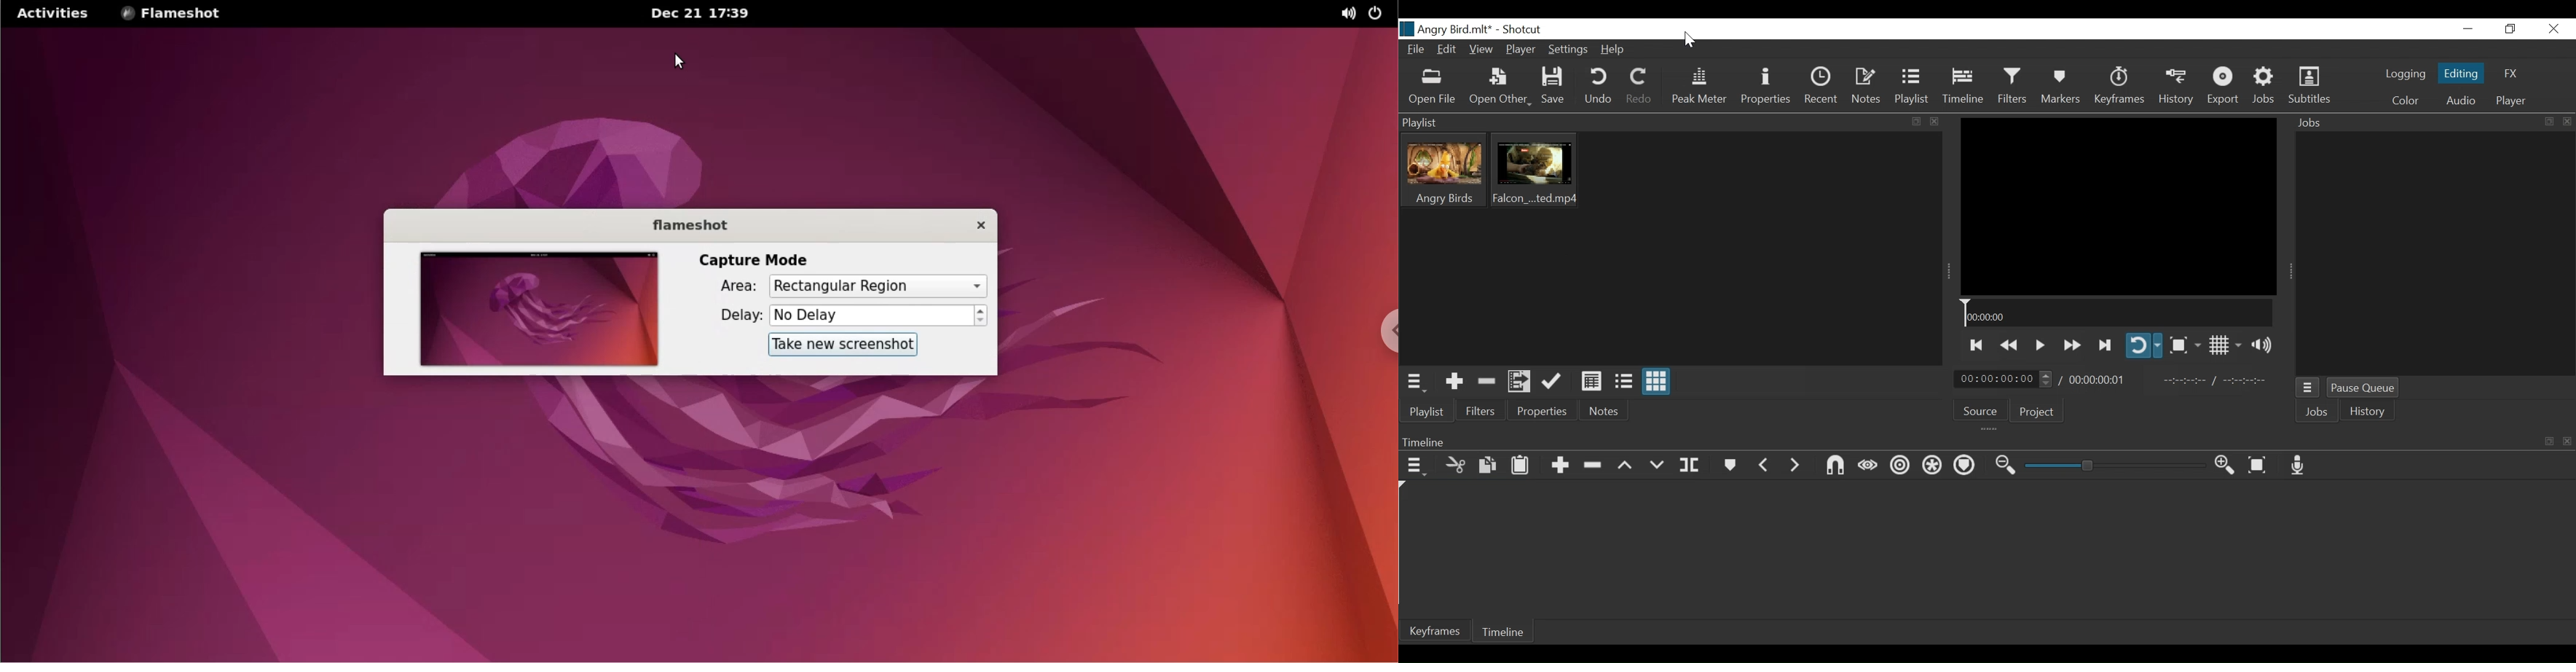 The image size is (2576, 672). What do you see at coordinates (1624, 466) in the screenshot?
I see `Lift` at bounding box center [1624, 466].